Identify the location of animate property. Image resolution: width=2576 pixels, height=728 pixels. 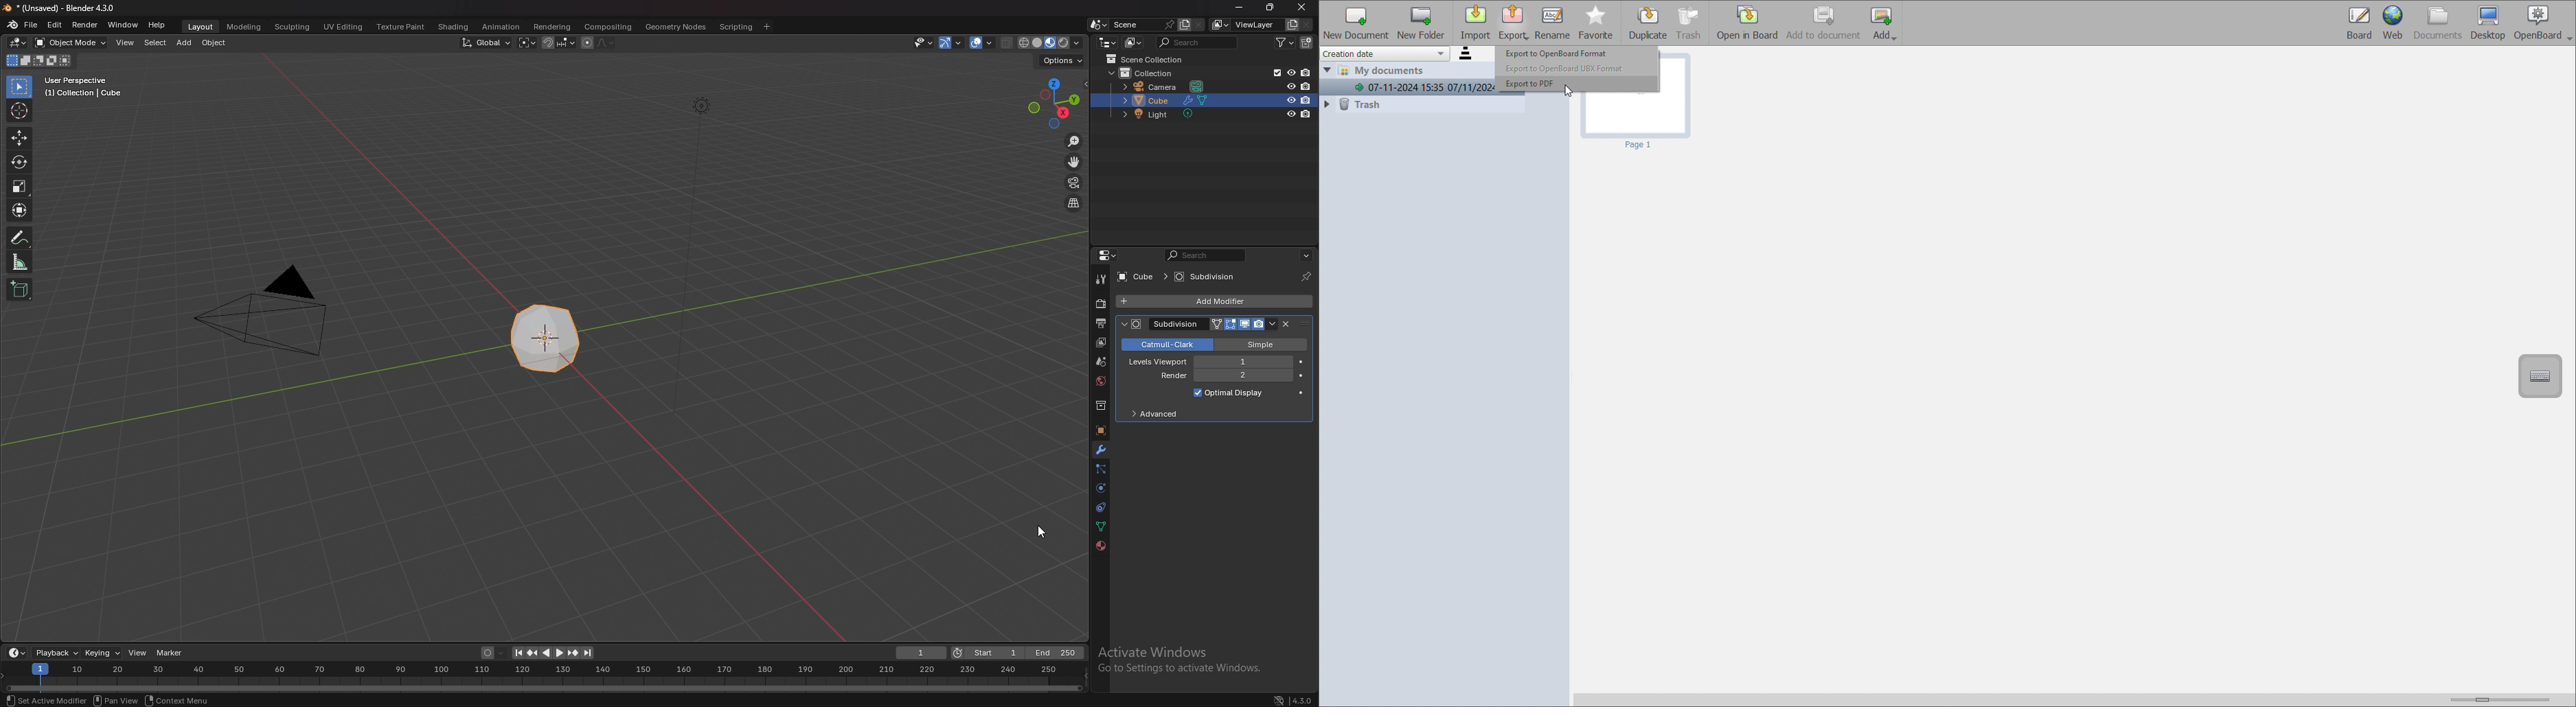
(1303, 375).